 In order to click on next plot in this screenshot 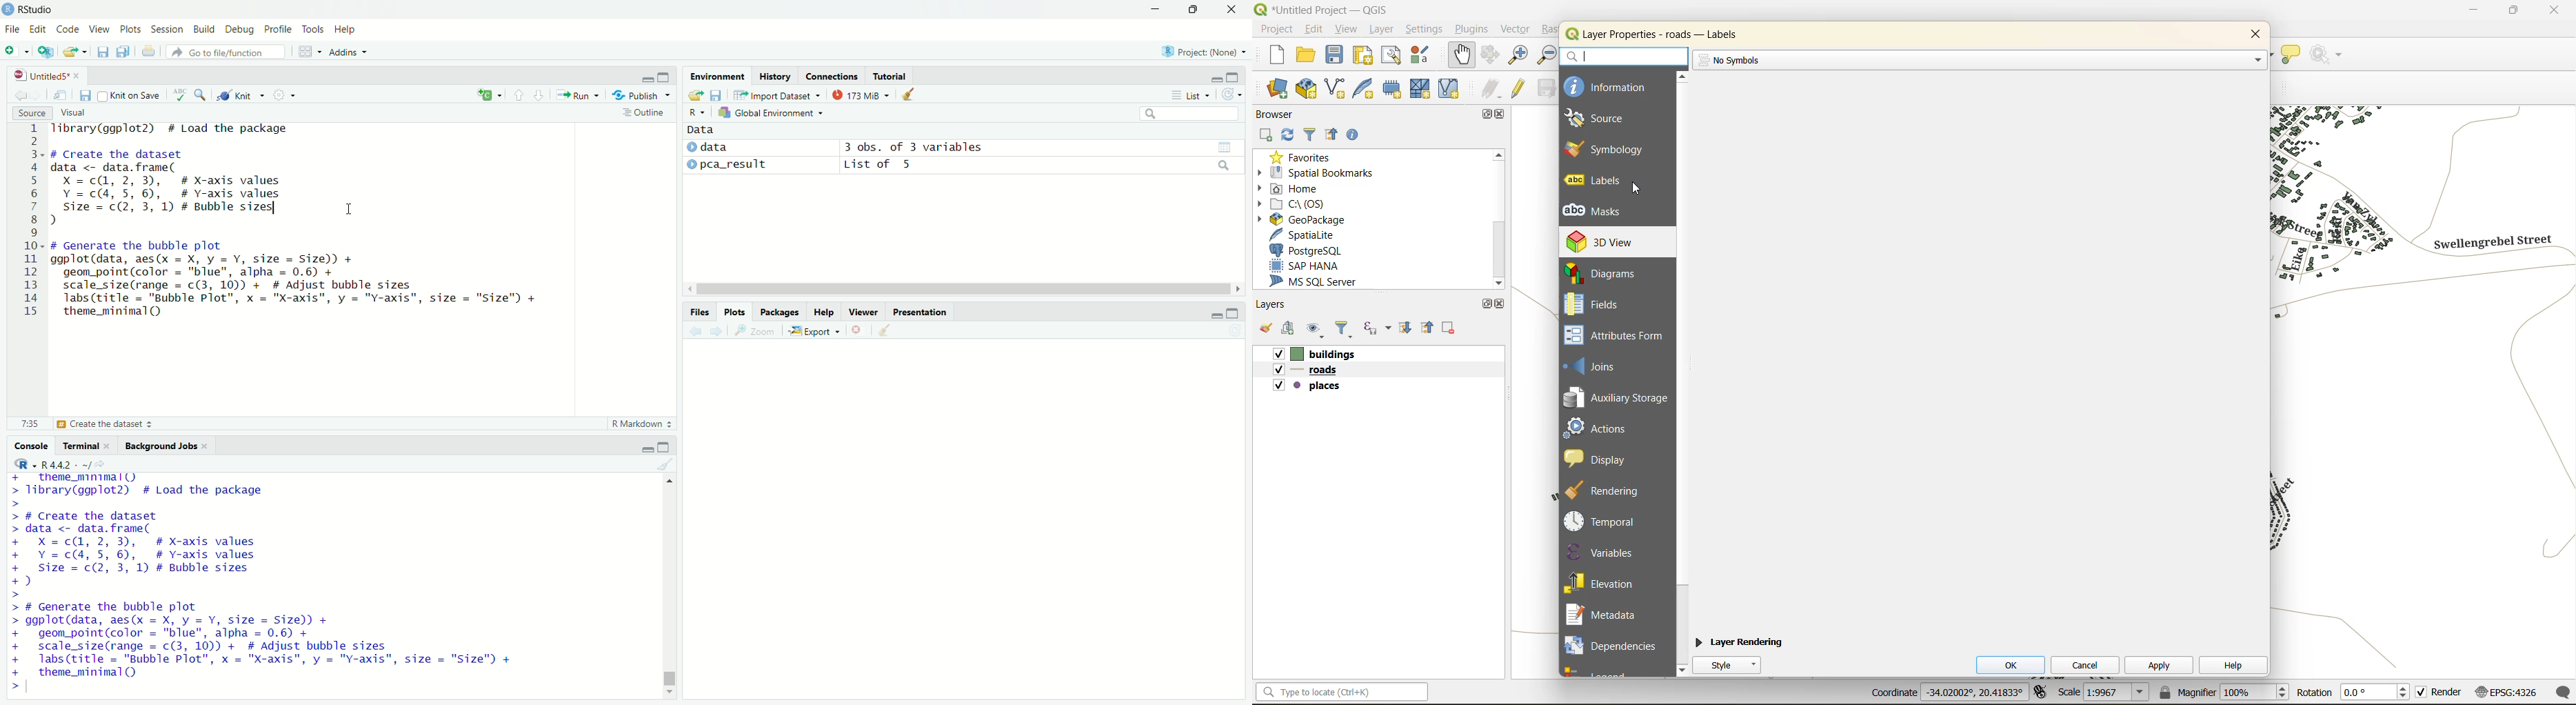, I will do `click(718, 331)`.